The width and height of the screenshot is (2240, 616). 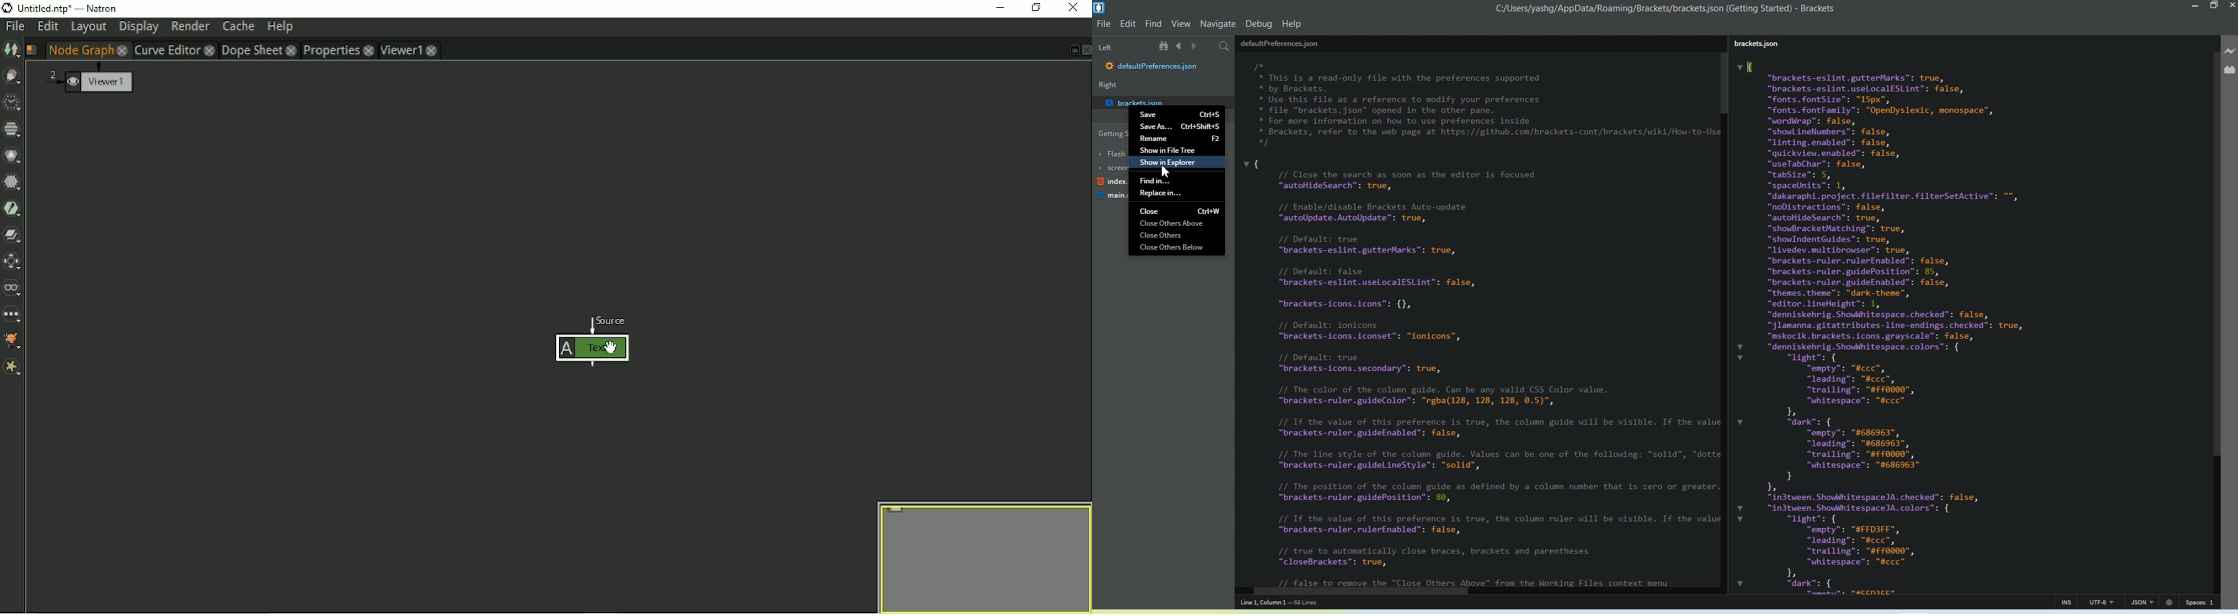 What do you see at coordinates (2230, 69) in the screenshot?
I see `Extension Manager` at bounding box center [2230, 69].